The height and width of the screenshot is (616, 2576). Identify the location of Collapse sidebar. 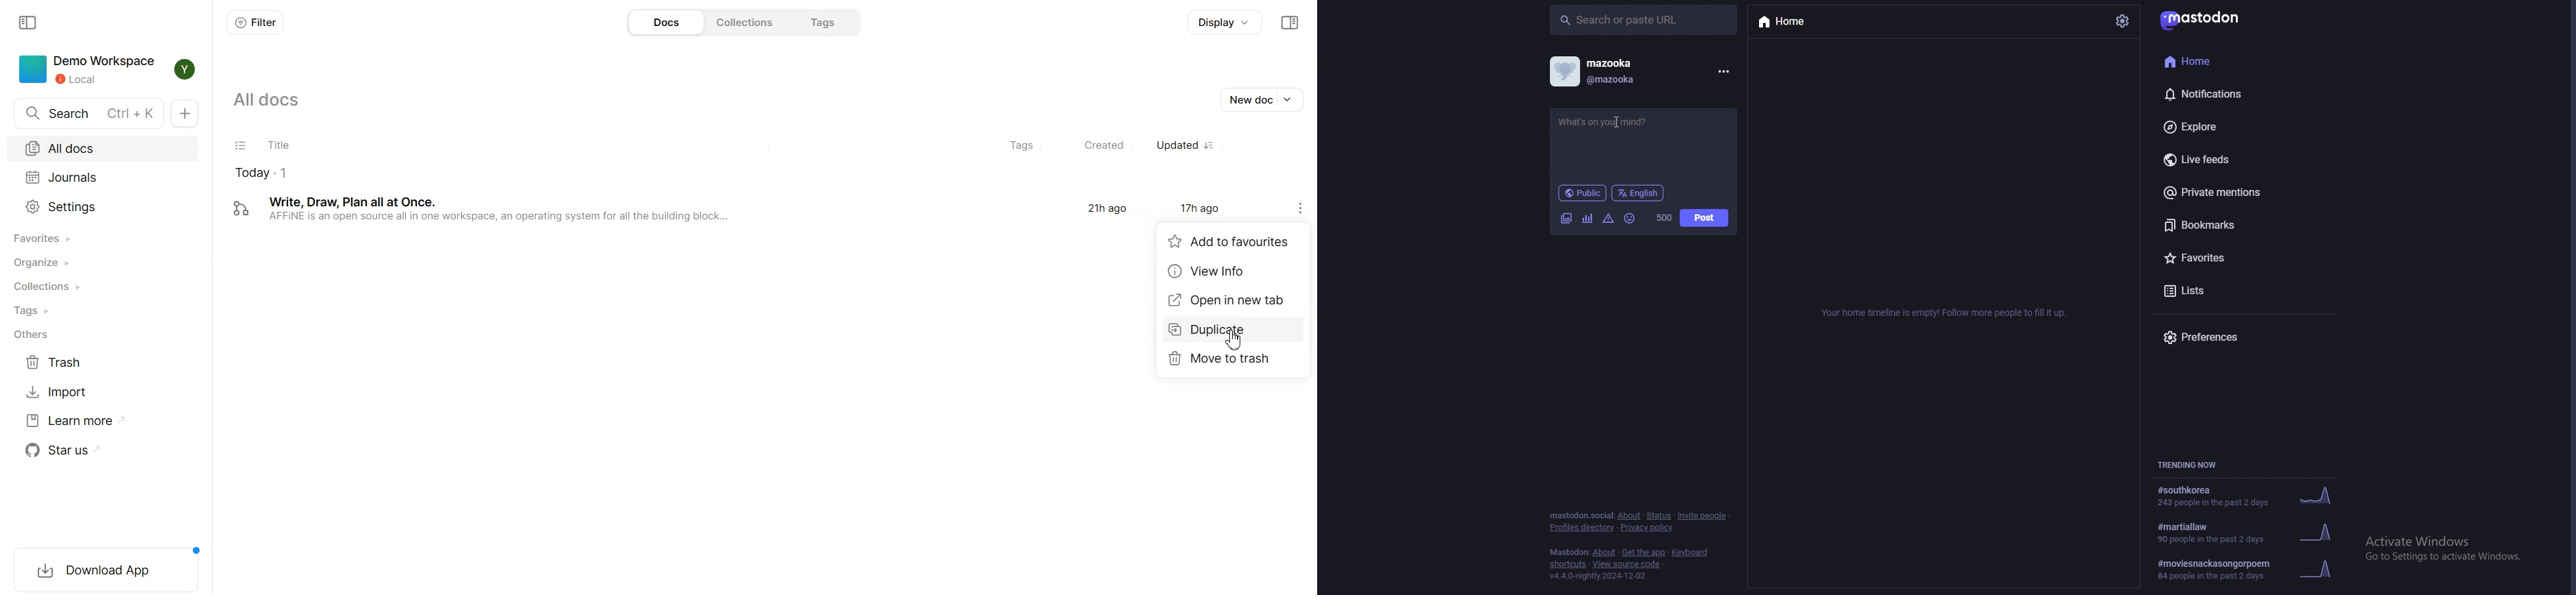
(28, 22).